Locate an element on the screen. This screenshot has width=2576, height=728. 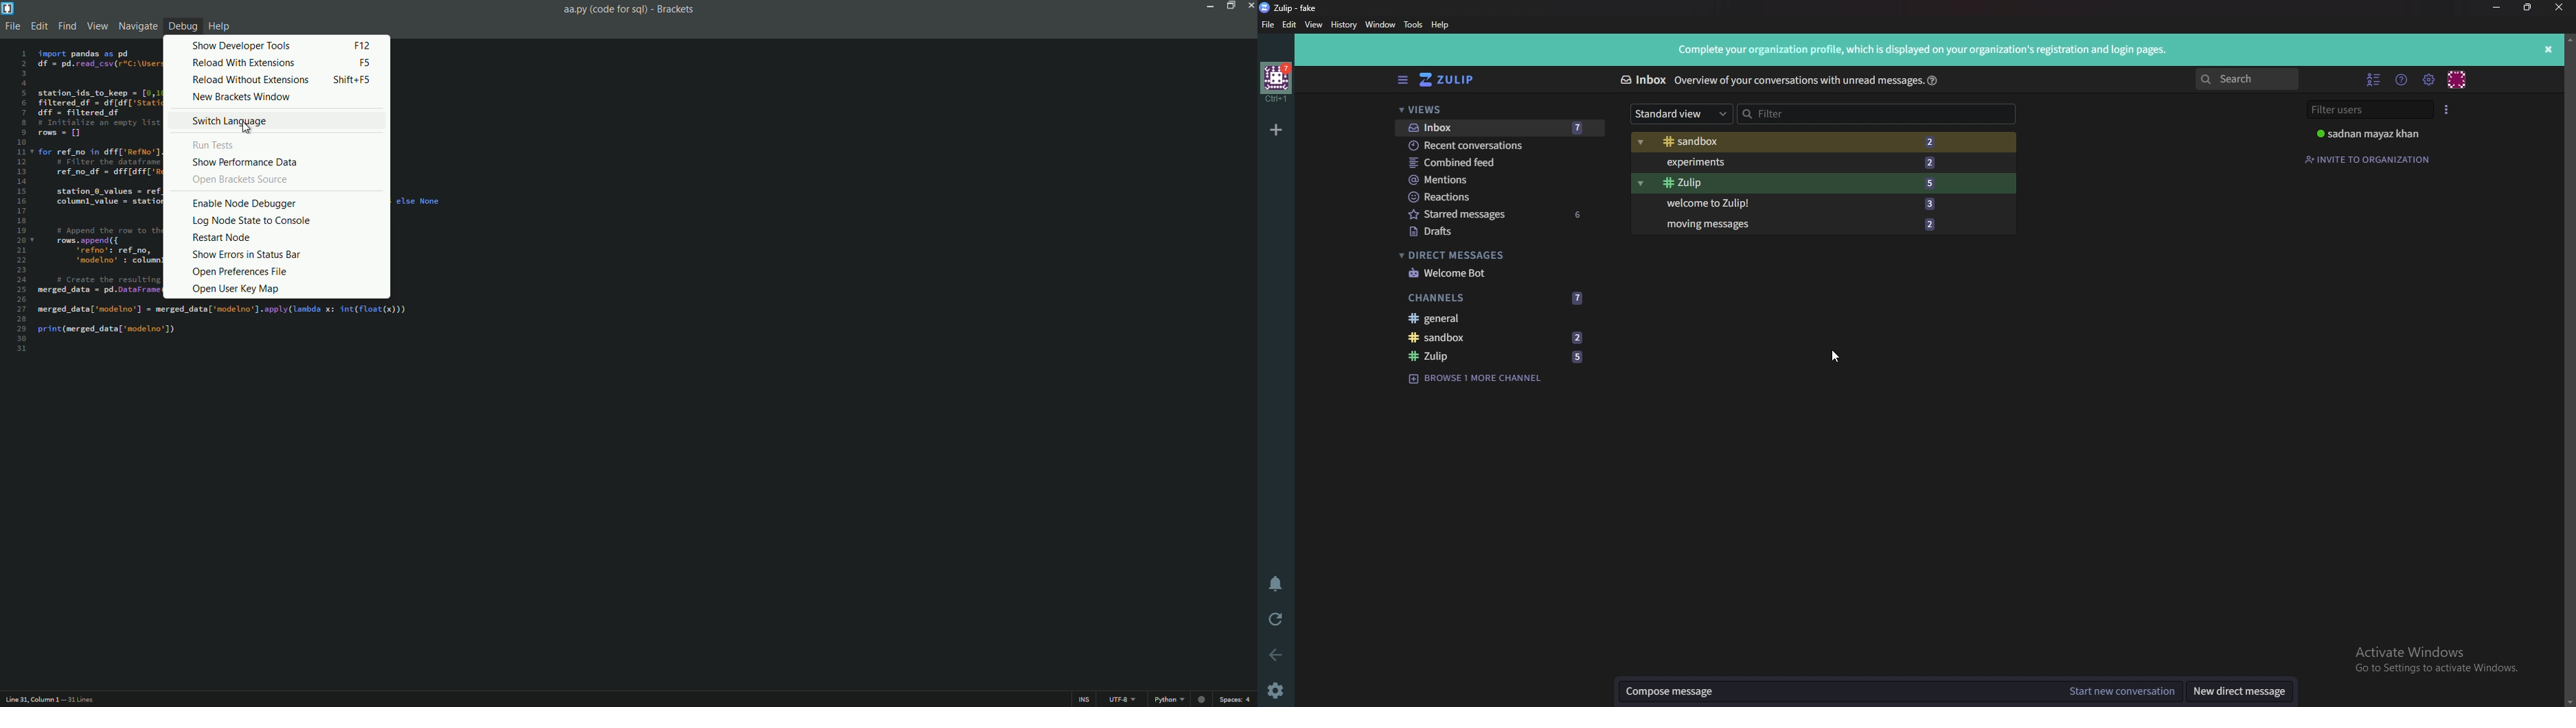
Mentions is located at coordinates (1501, 181).